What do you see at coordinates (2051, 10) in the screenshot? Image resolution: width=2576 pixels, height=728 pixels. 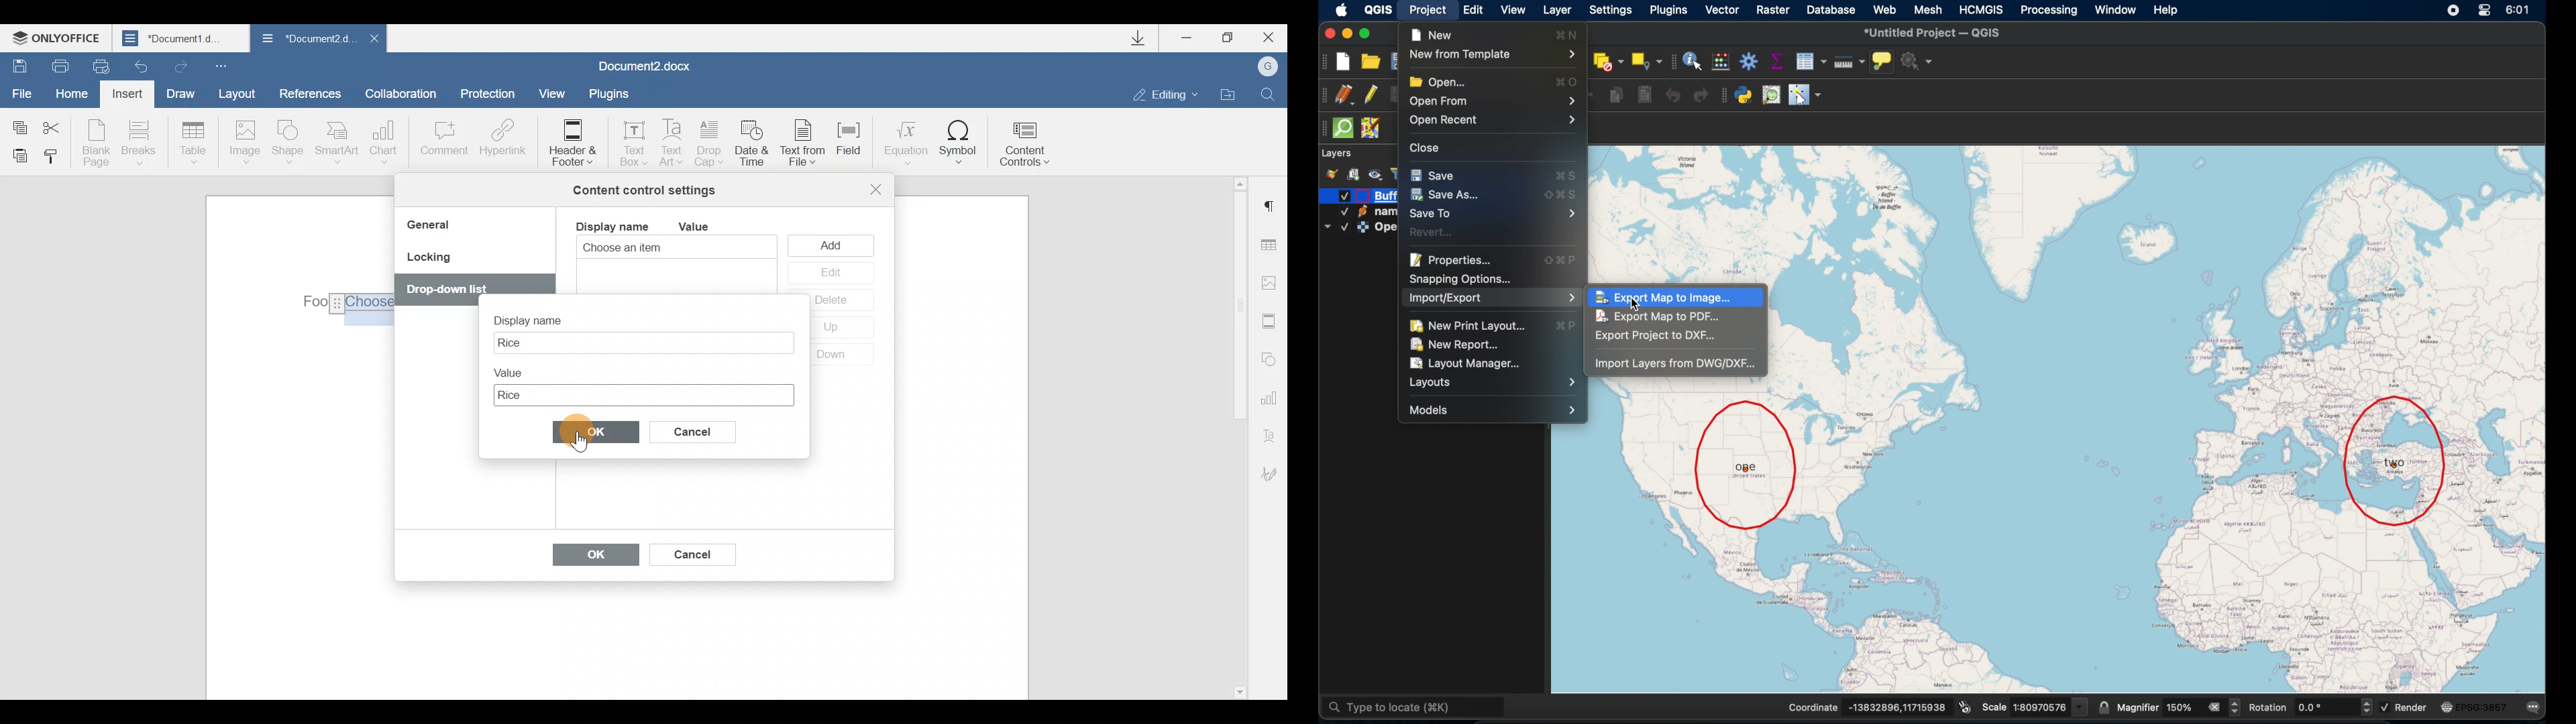 I see `processing` at bounding box center [2051, 10].